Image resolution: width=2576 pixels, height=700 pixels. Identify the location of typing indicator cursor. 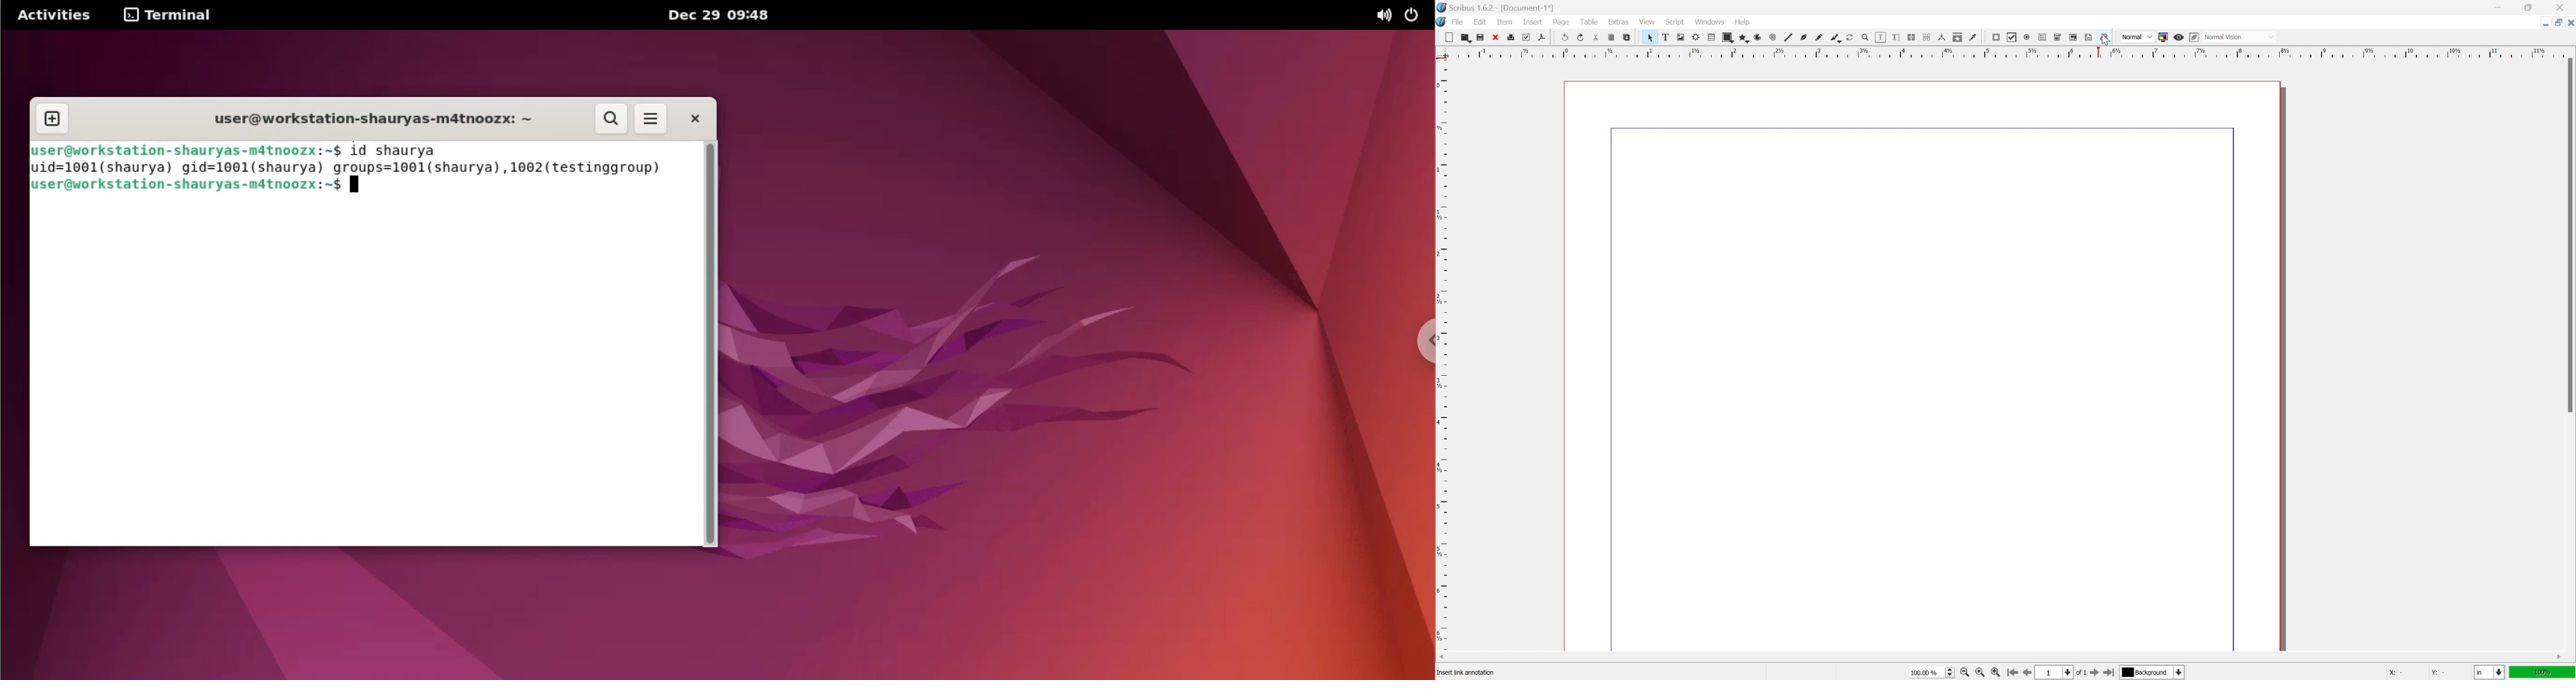
(354, 187).